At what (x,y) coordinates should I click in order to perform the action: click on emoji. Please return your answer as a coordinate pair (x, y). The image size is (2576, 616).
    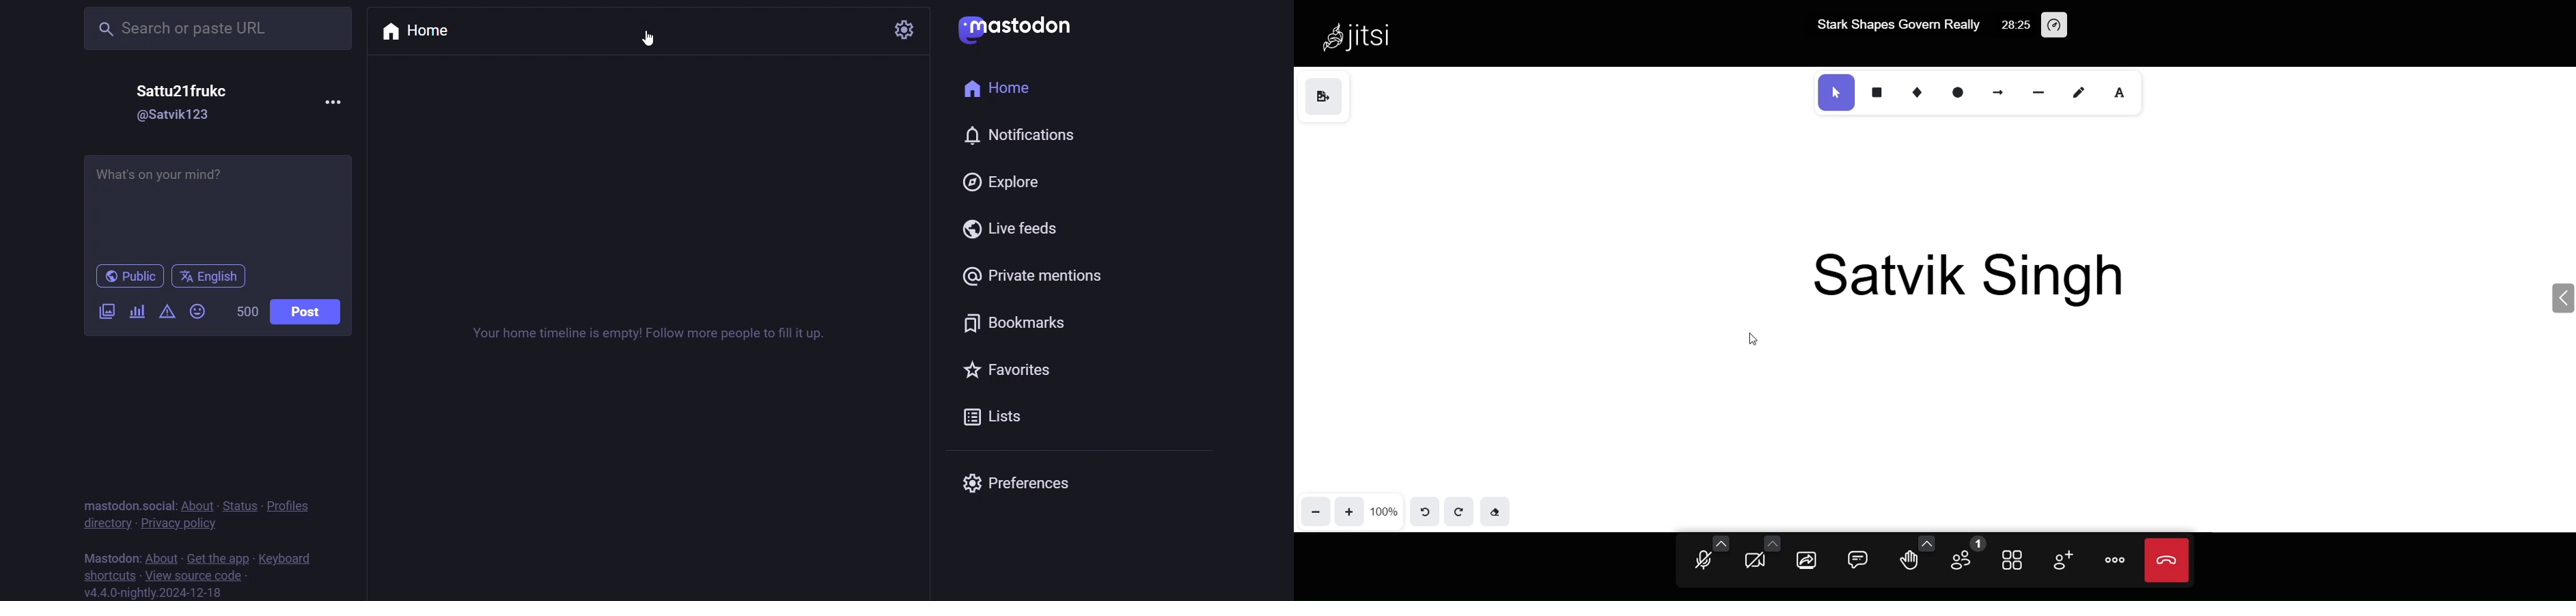
    Looking at the image, I should click on (197, 311).